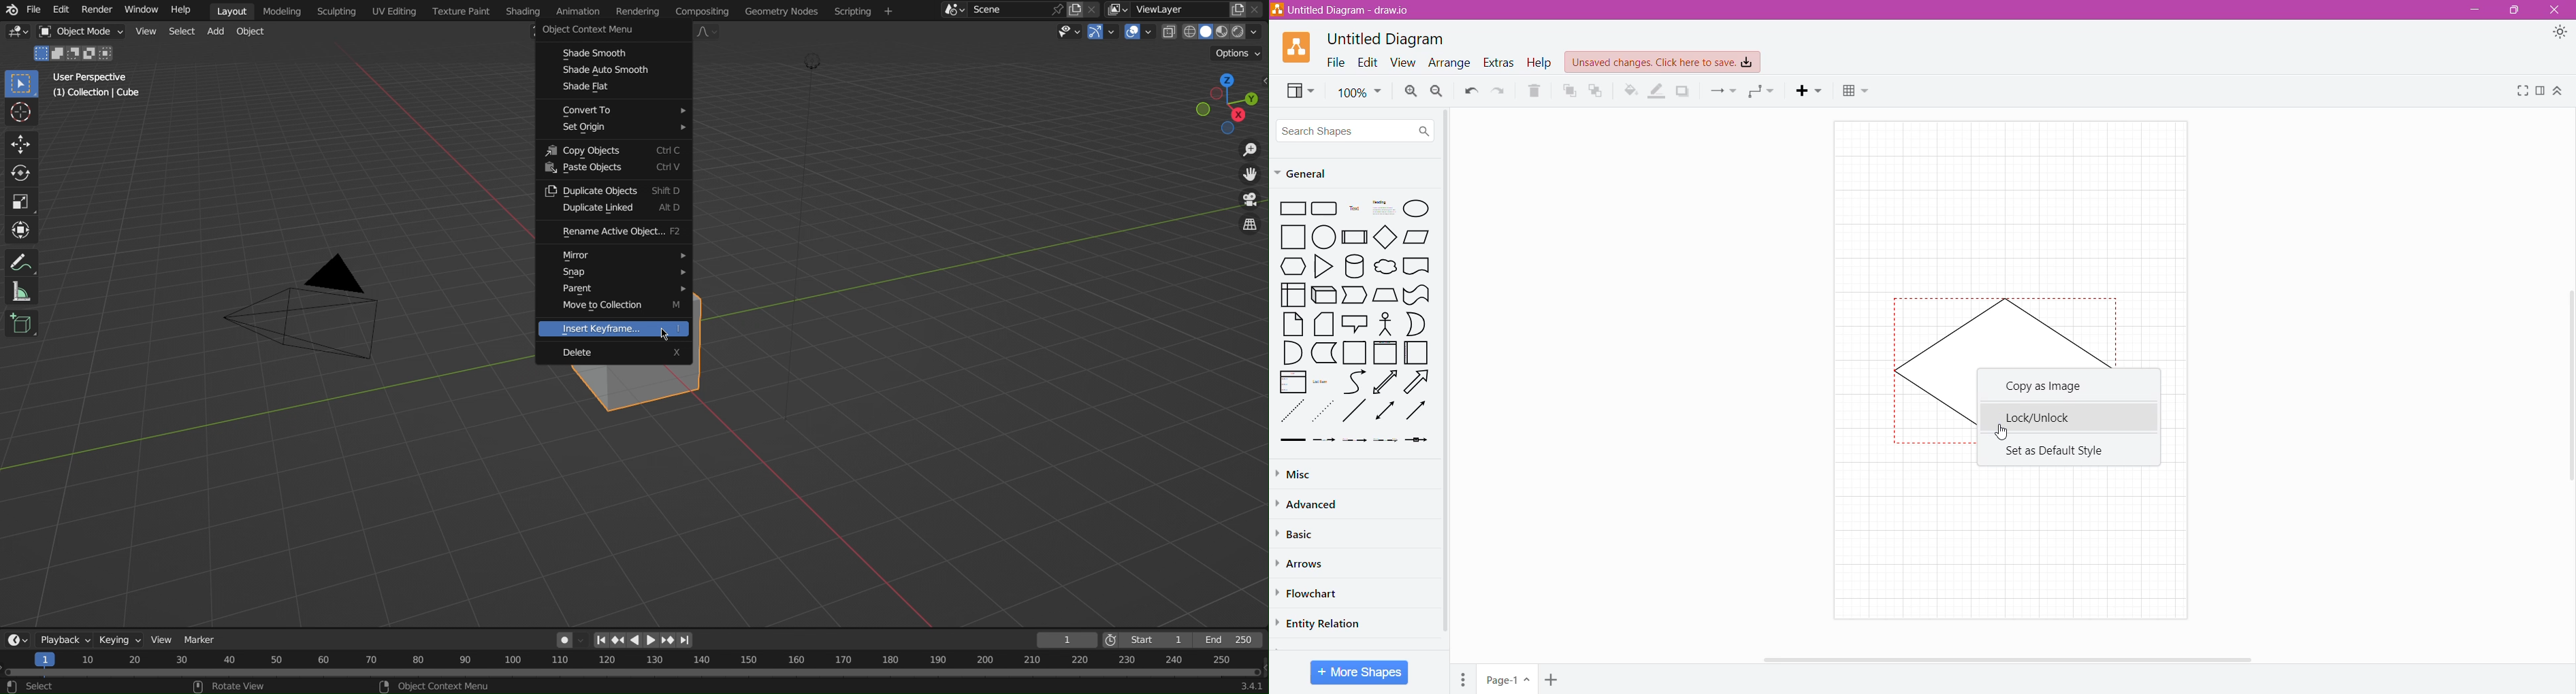 The height and width of the screenshot is (700, 2576). I want to click on Connector with 3 Labels, so click(1387, 442).